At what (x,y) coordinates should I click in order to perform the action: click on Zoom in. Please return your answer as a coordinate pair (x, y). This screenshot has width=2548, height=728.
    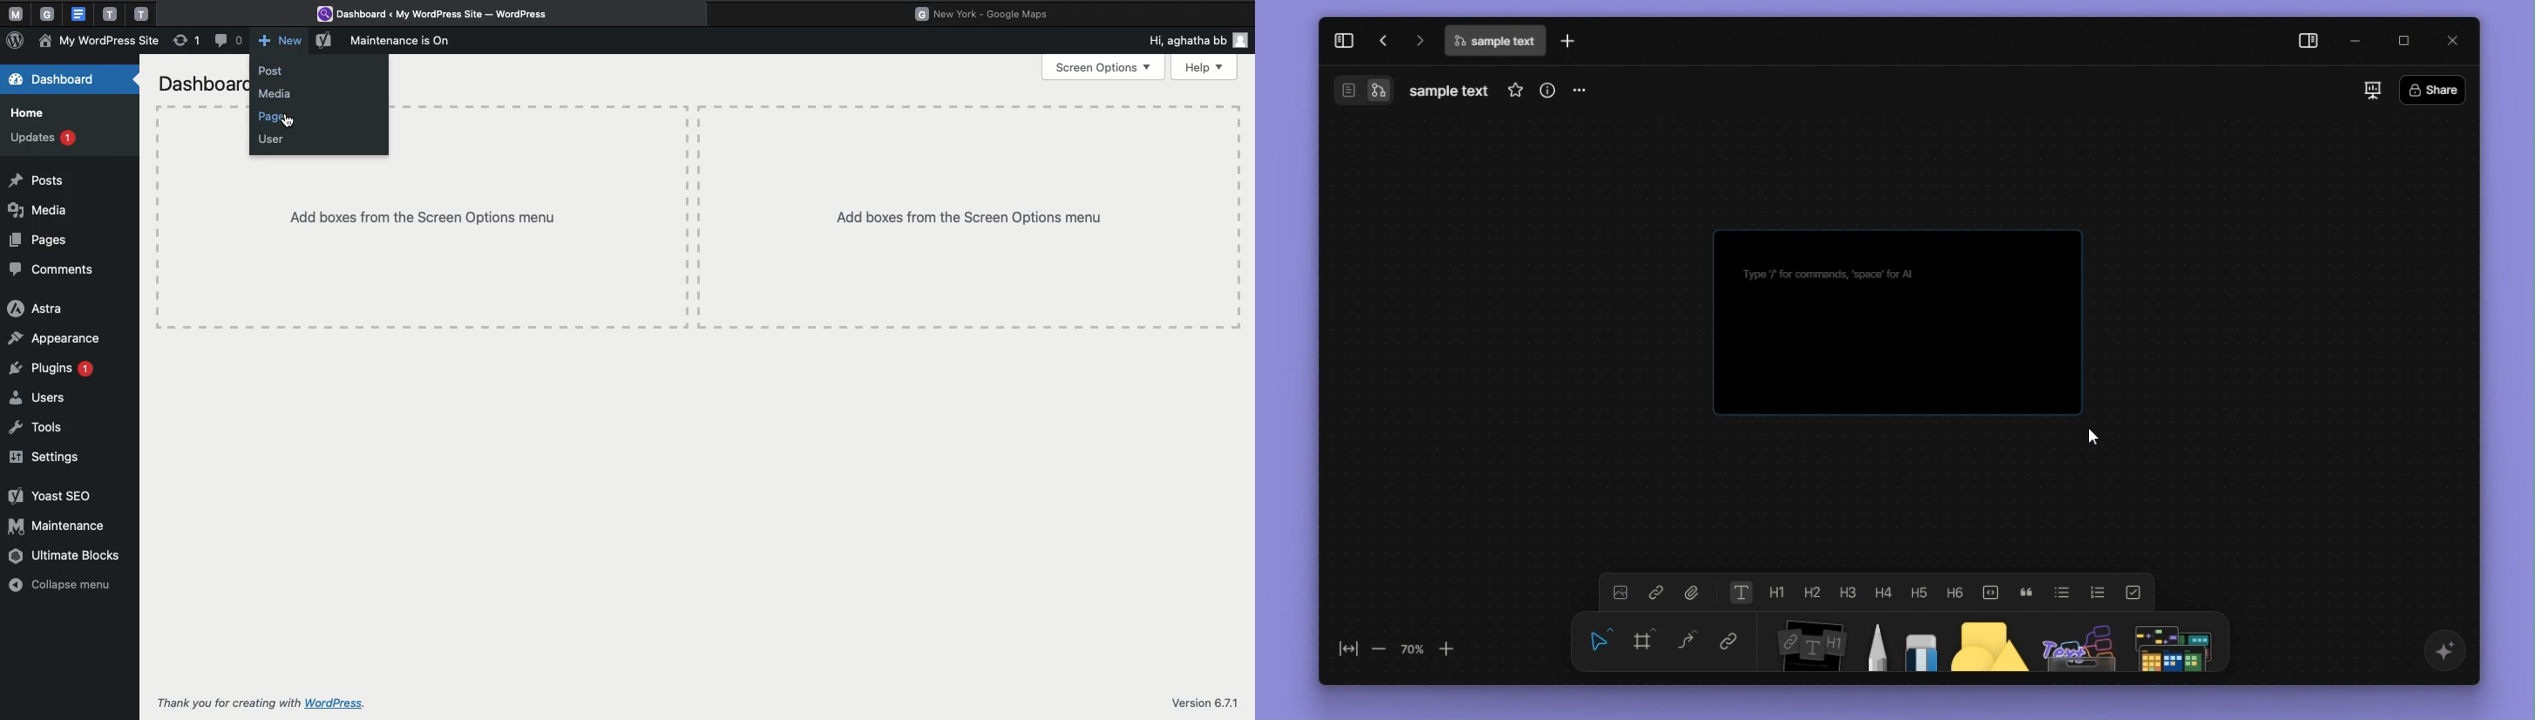
    Looking at the image, I should click on (1457, 648).